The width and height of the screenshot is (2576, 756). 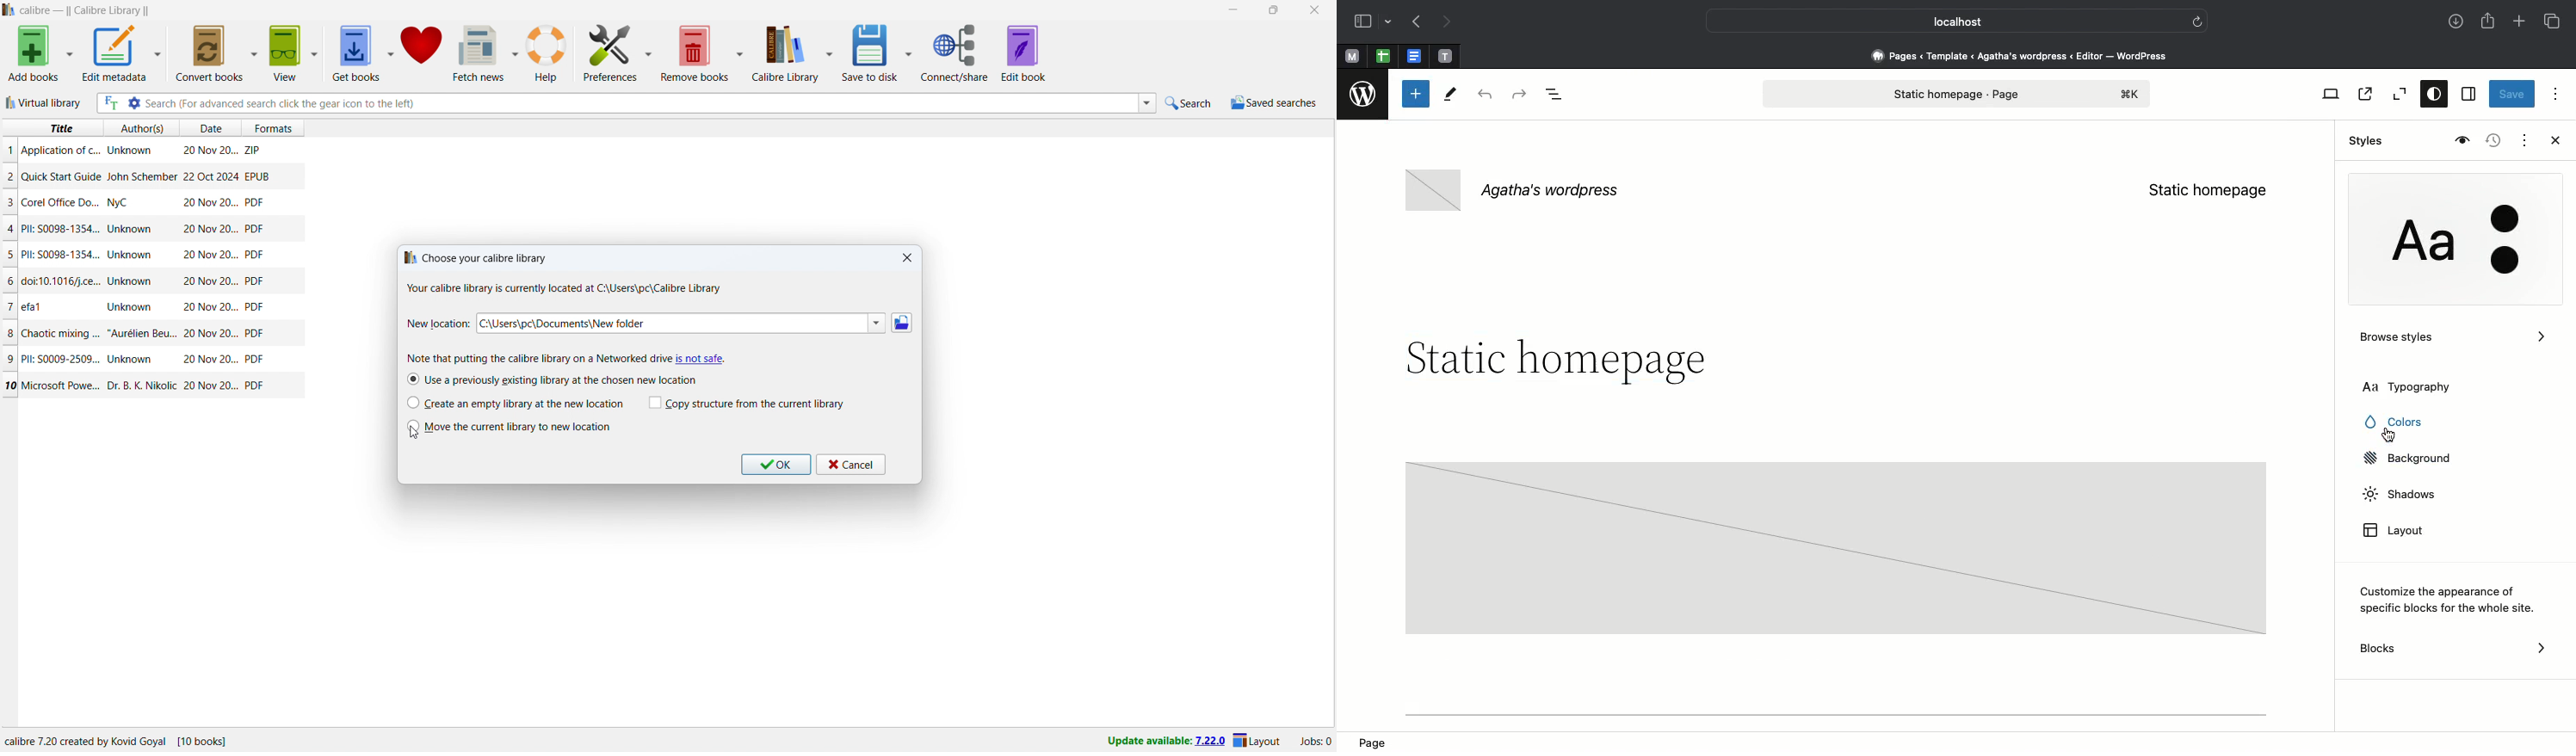 I want to click on fetch news options, so click(x=517, y=52).